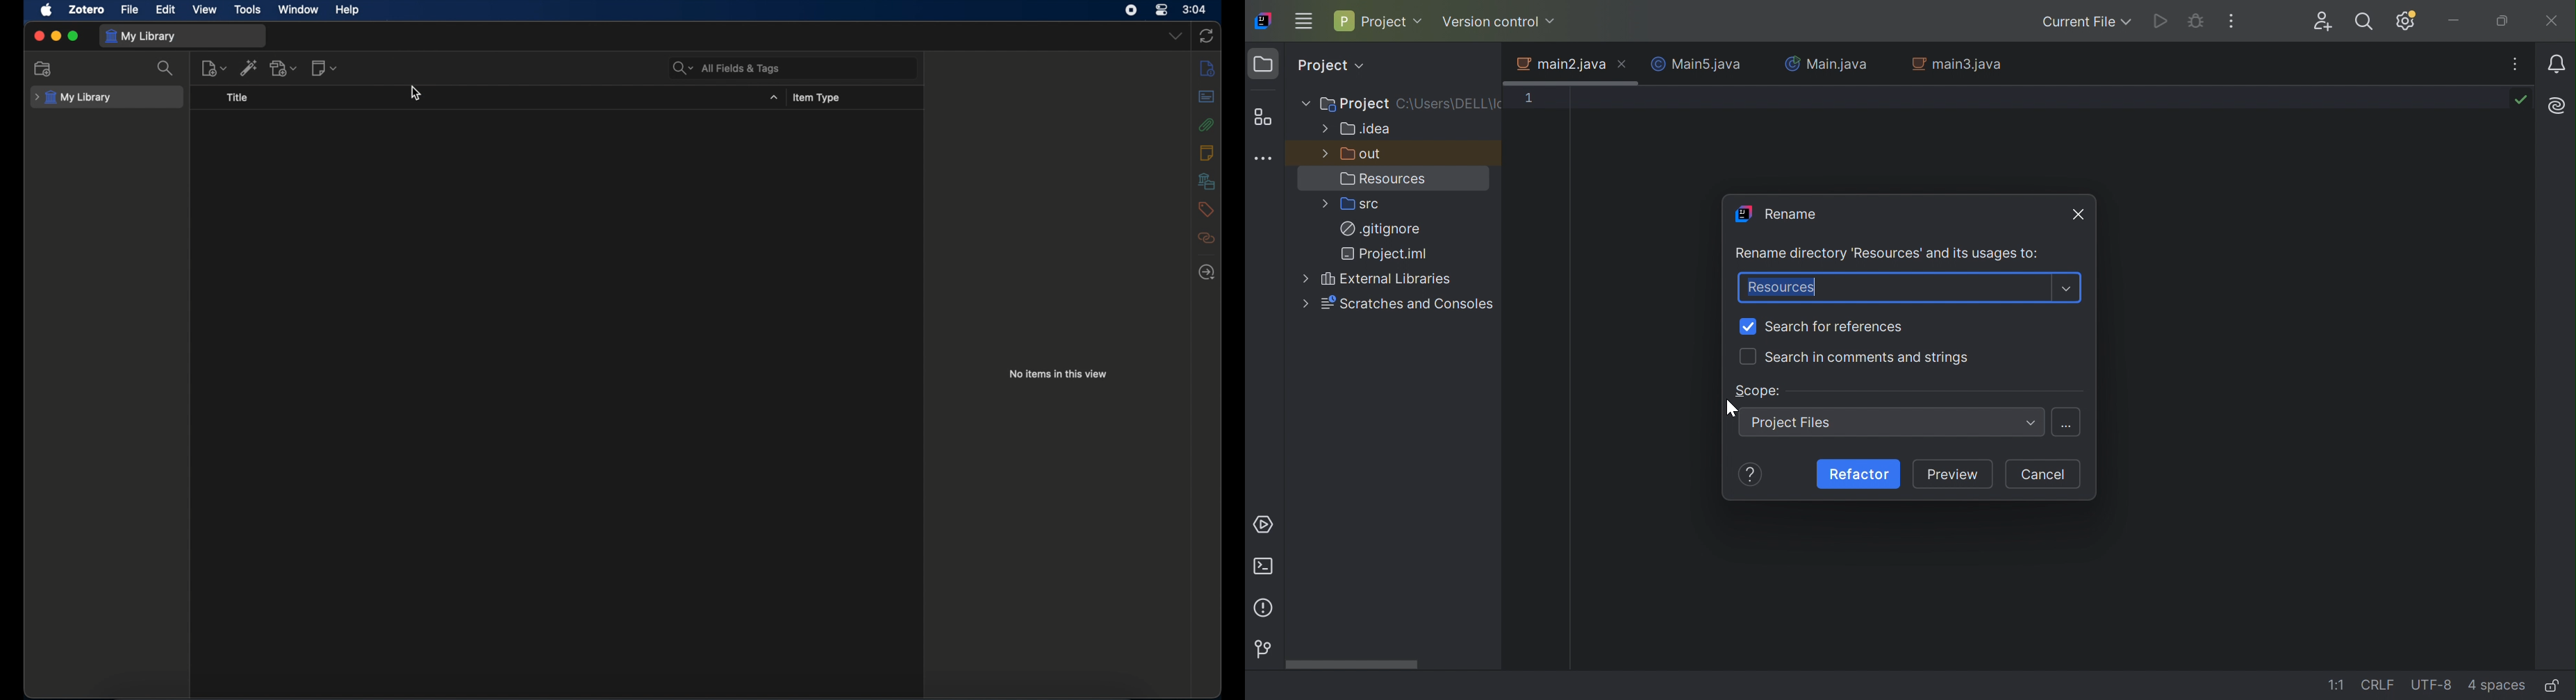 Image resolution: width=2576 pixels, height=700 pixels. What do you see at coordinates (43, 69) in the screenshot?
I see `new collection` at bounding box center [43, 69].